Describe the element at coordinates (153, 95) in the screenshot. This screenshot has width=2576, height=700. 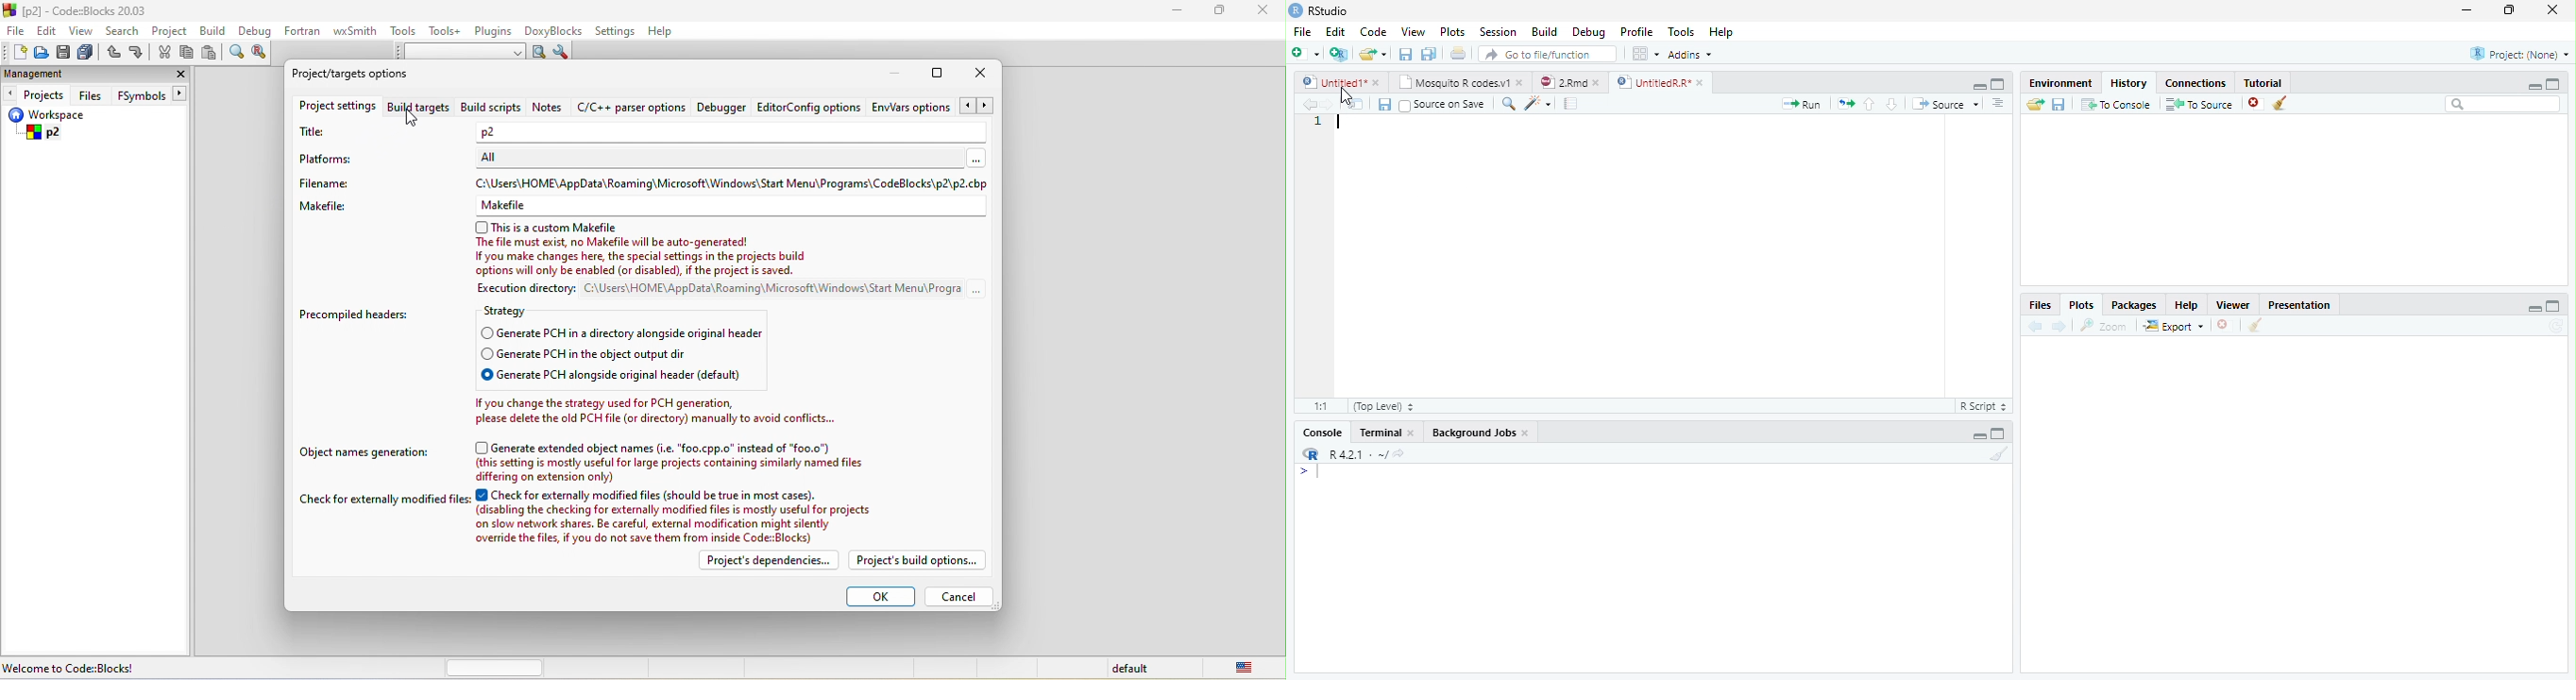
I see `FSymbols` at that location.